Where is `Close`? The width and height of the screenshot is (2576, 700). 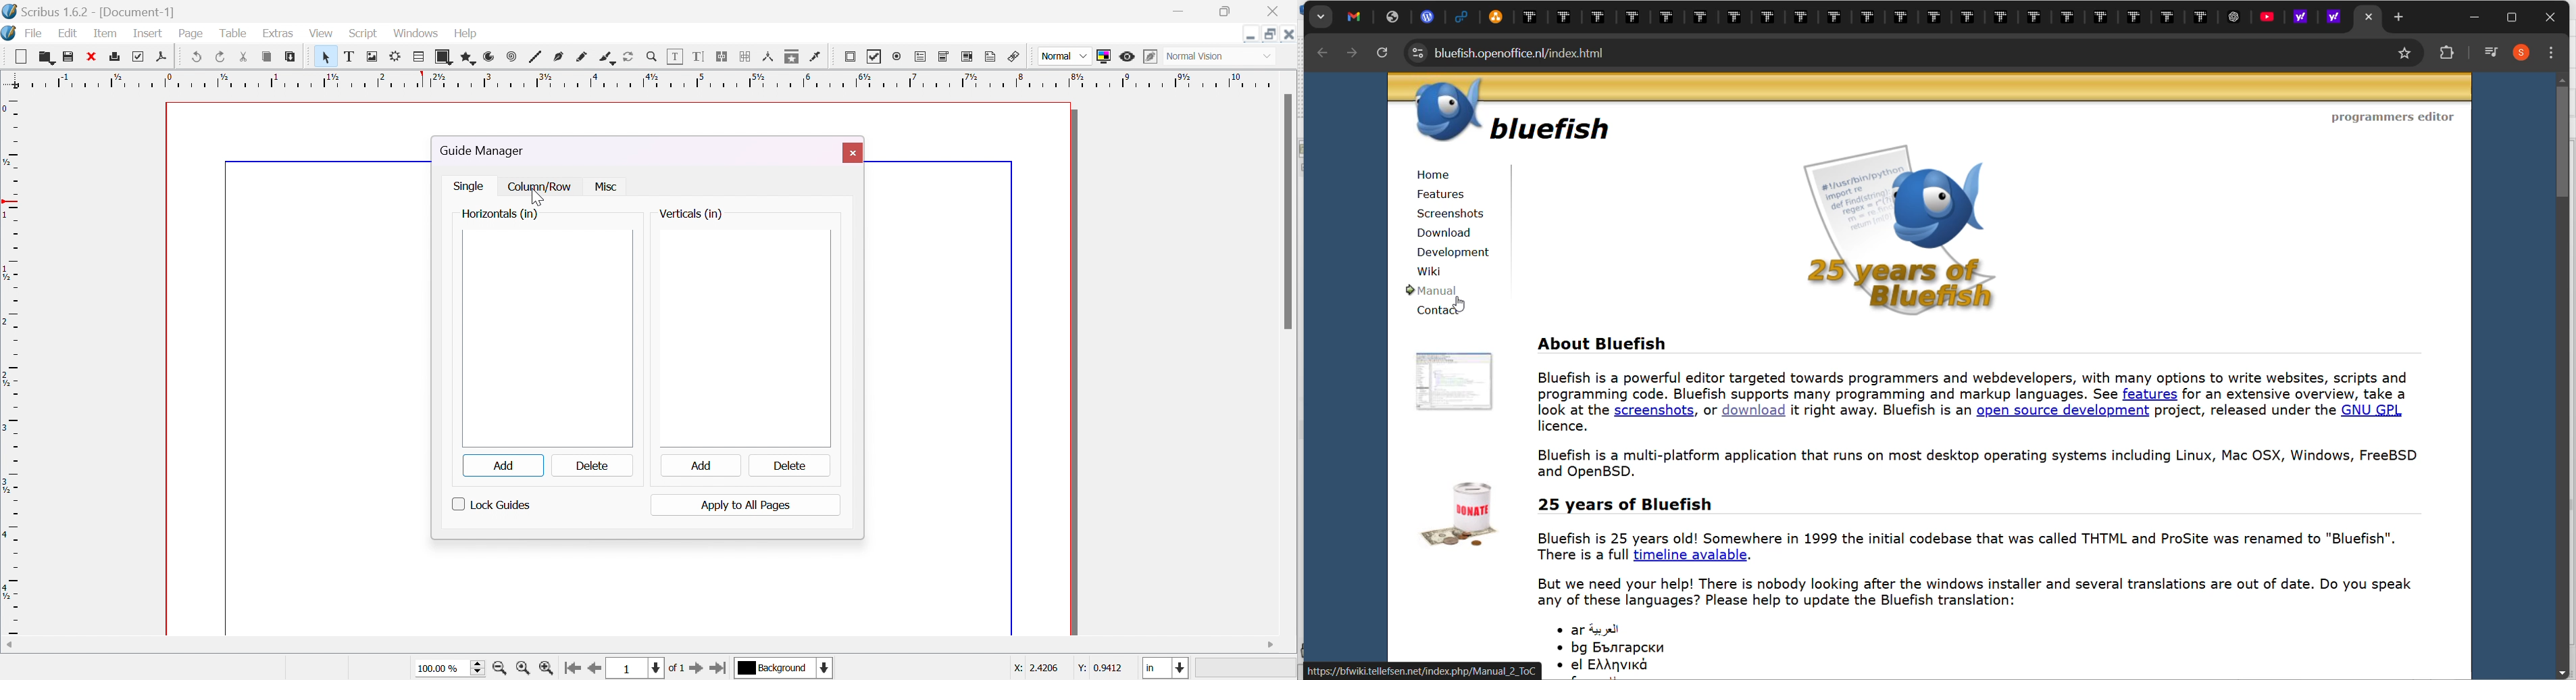
Close is located at coordinates (1289, 34).